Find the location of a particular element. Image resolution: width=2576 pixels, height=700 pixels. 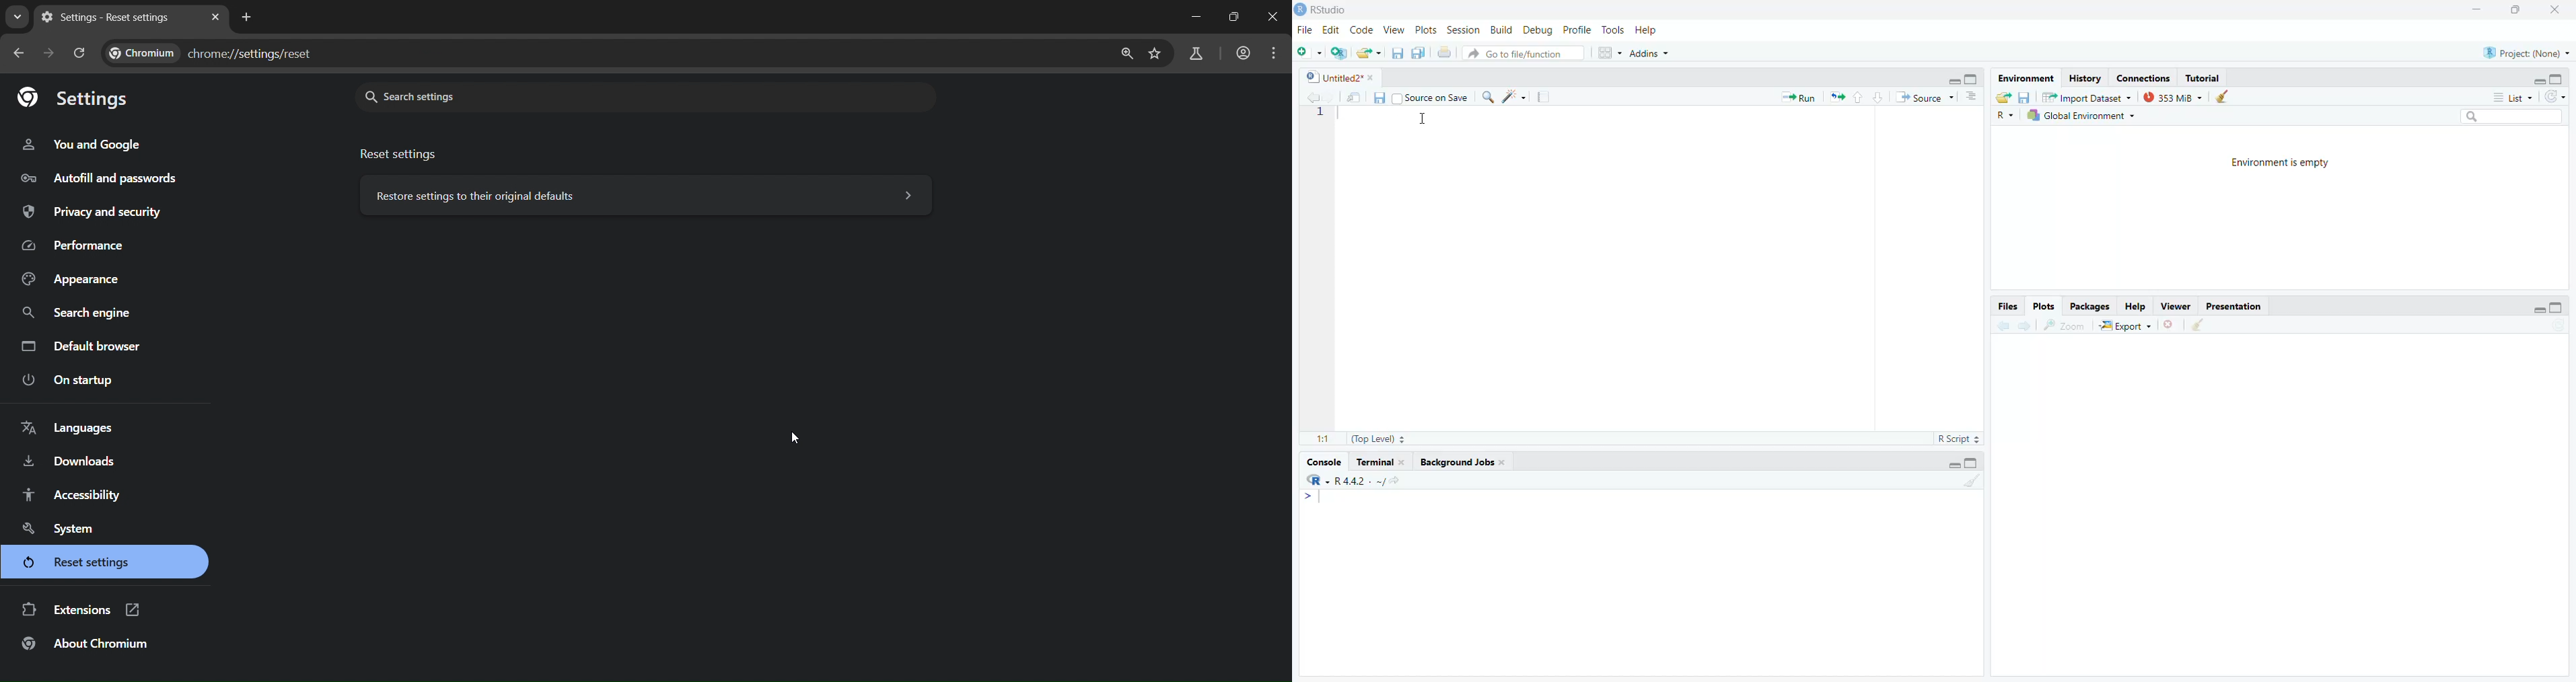

typing cursor is located at coordinates (1314, 502).